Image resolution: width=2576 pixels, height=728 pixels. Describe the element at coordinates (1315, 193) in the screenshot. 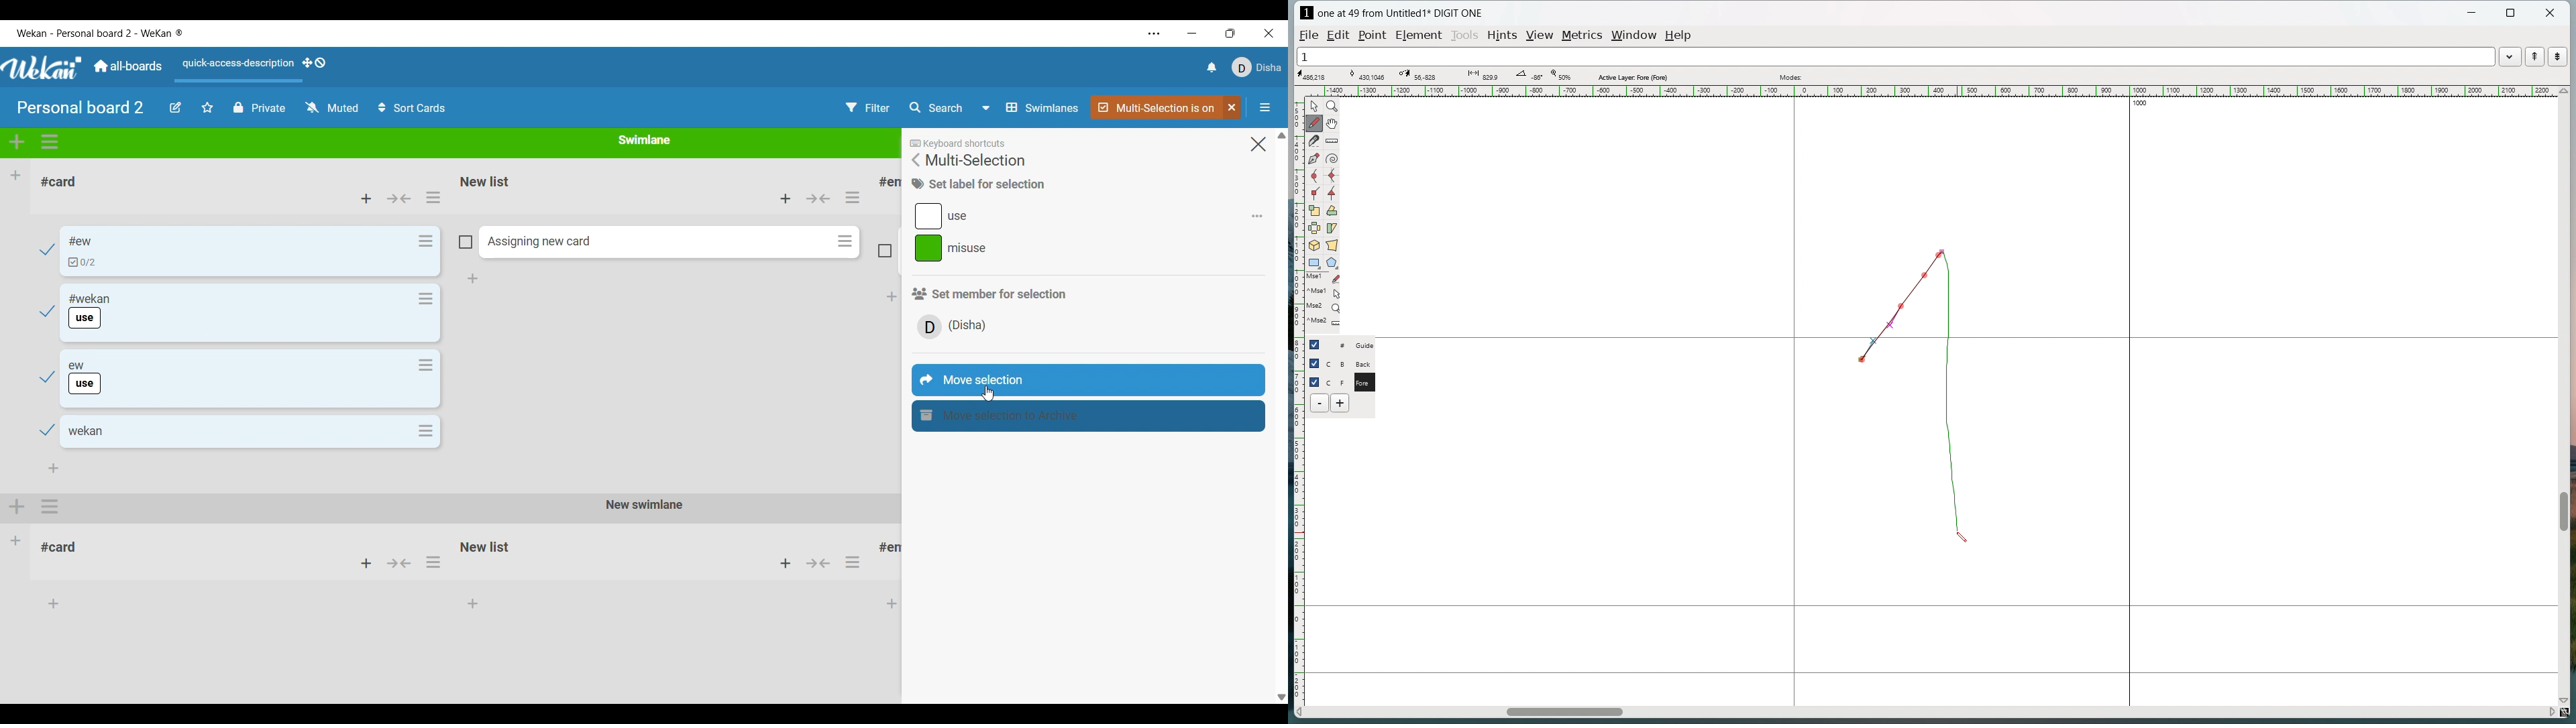

I see `add a corner point` at that location.